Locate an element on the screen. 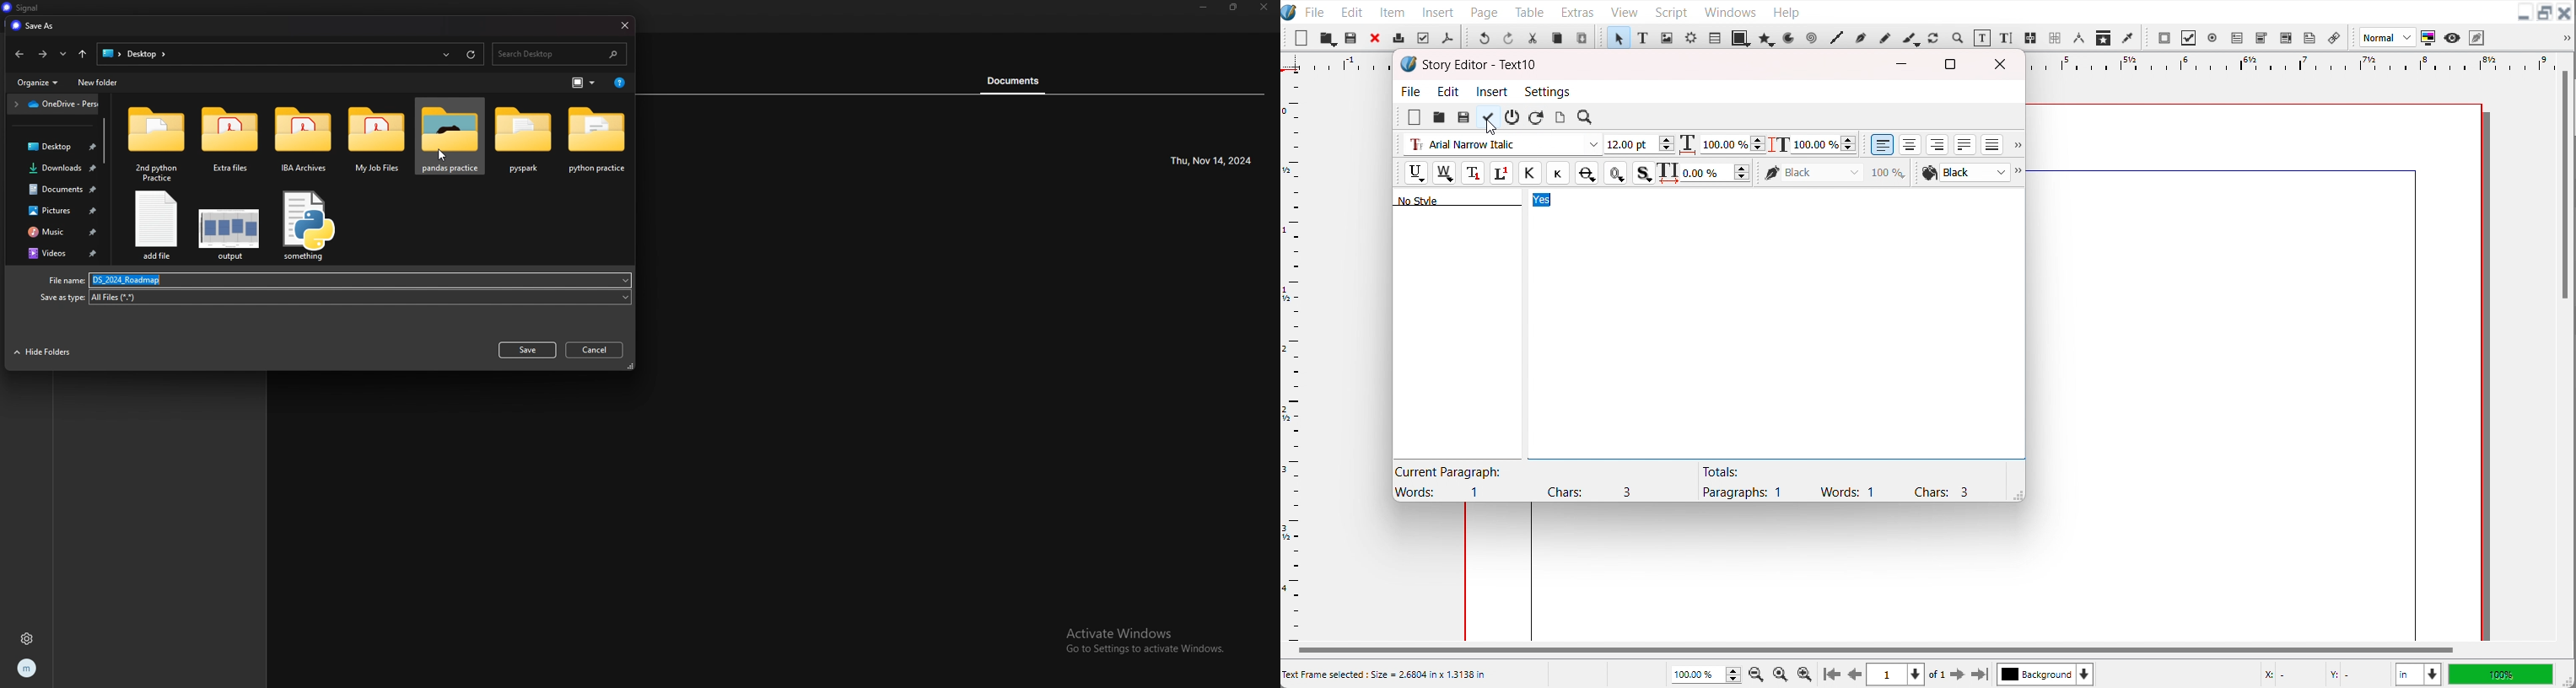 This screenshot has height=700, width=2576. Toggle color is located at coordinates (2429, 38).